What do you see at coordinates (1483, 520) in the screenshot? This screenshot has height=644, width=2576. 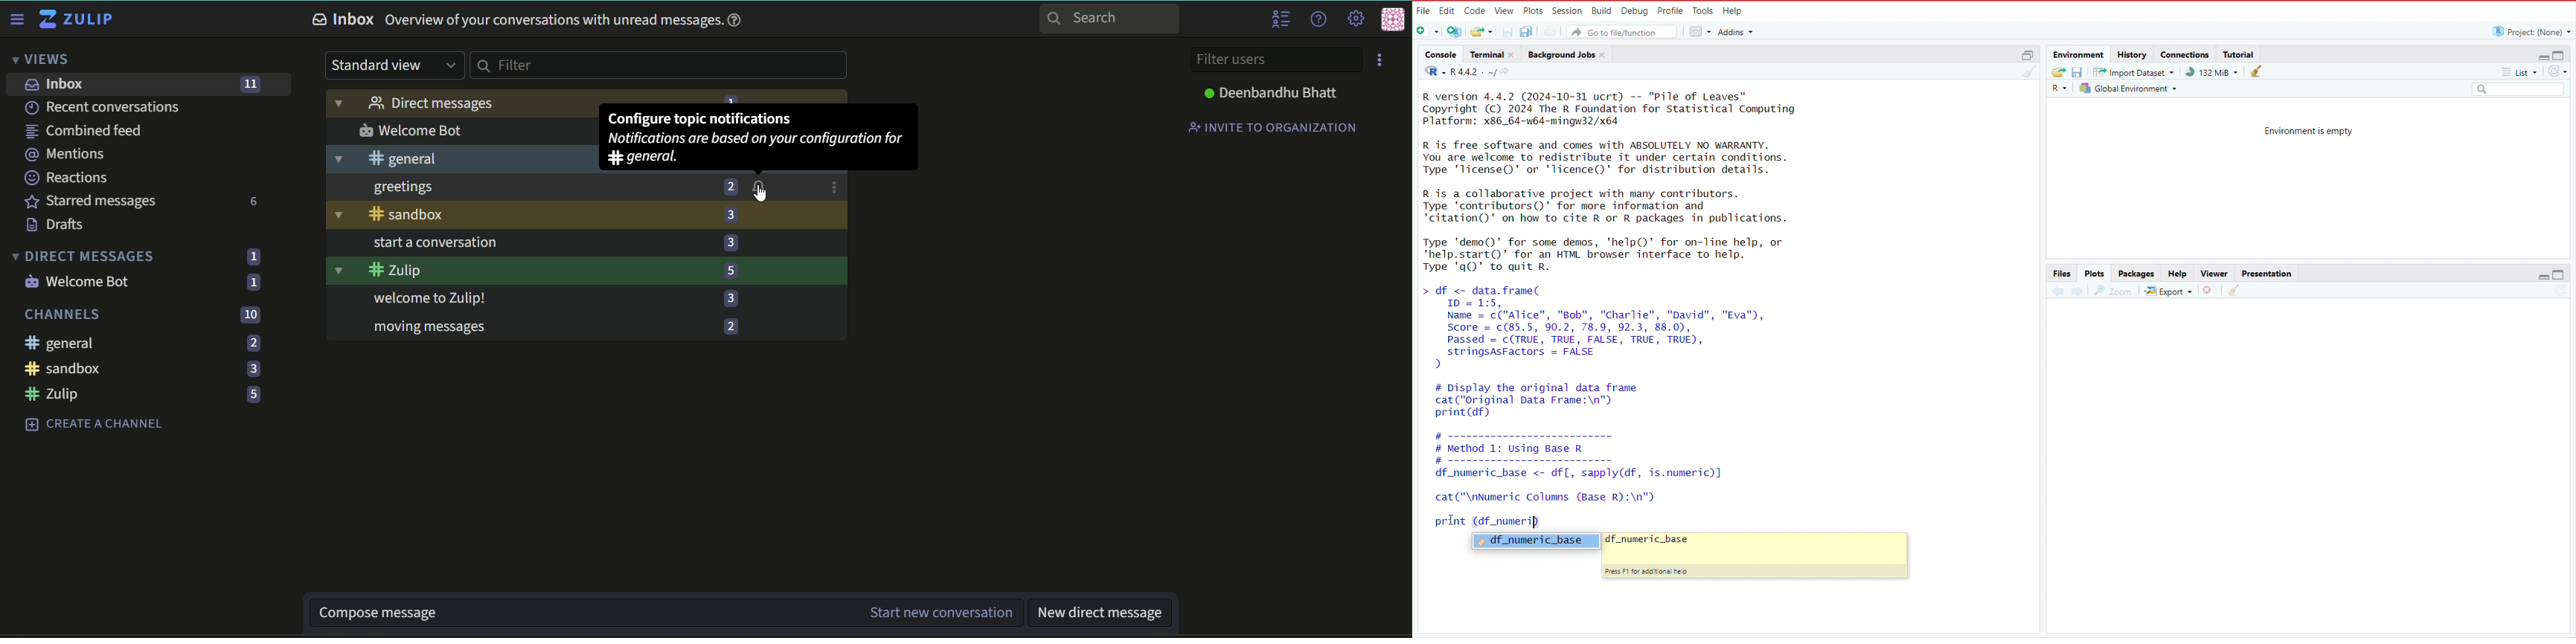 I see `print (df_numeri)` at bounding box center [1483, 520].